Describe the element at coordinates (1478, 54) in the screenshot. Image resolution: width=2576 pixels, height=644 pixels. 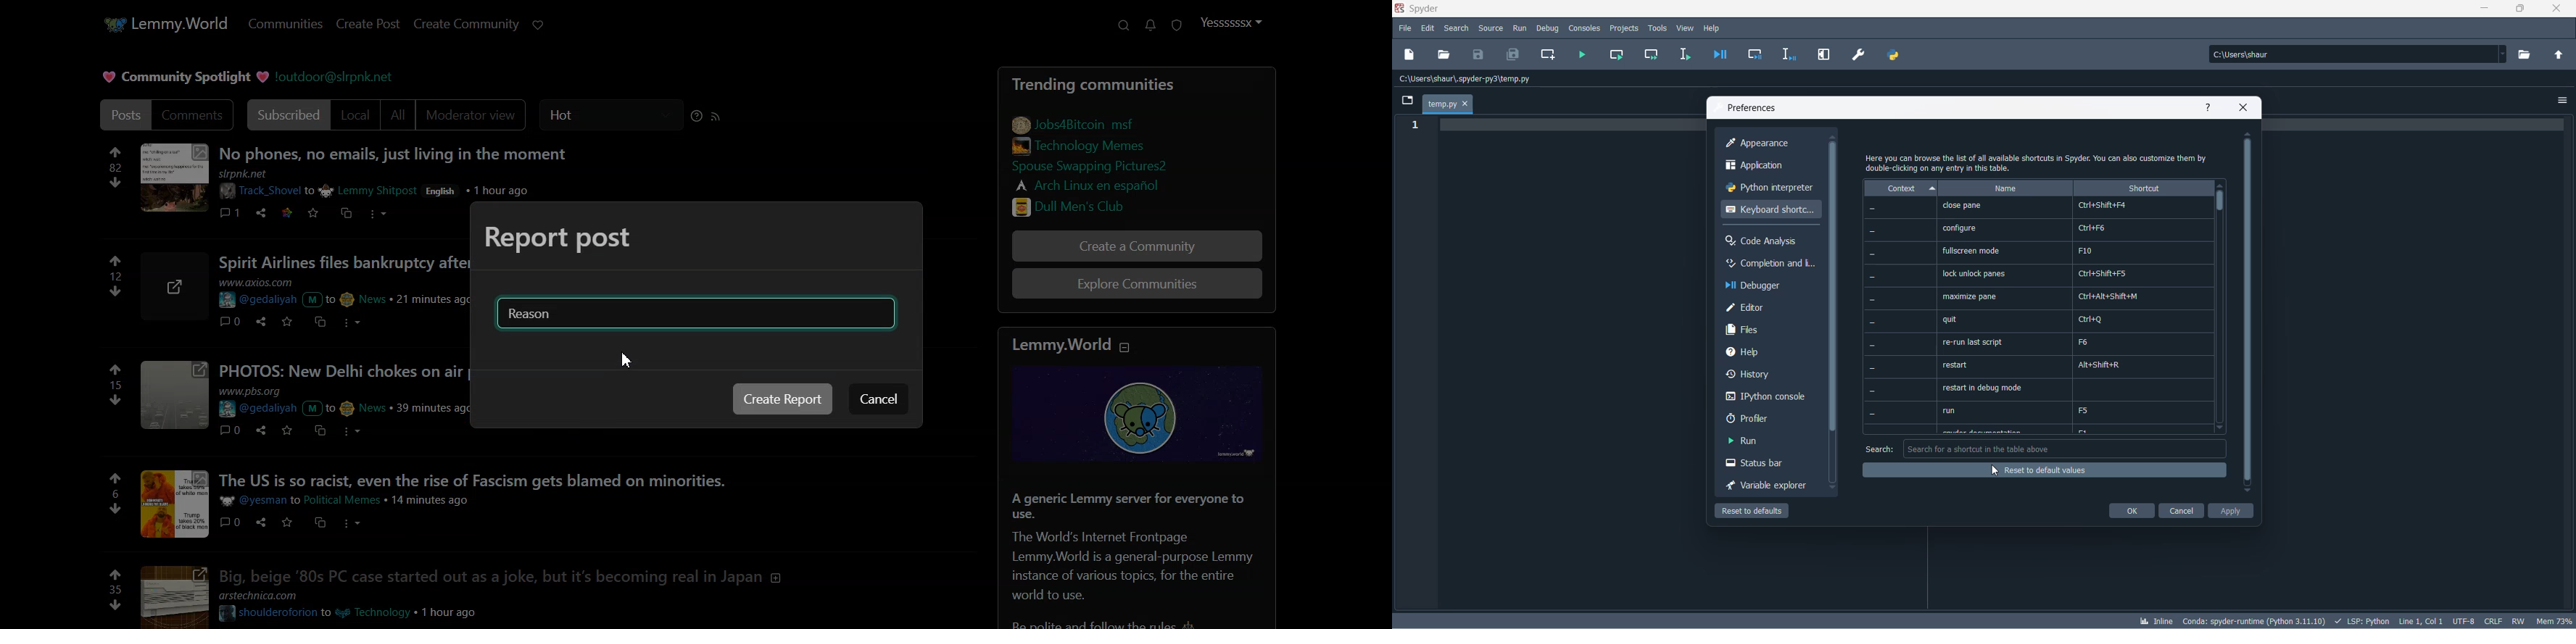
I see `save` at that location.